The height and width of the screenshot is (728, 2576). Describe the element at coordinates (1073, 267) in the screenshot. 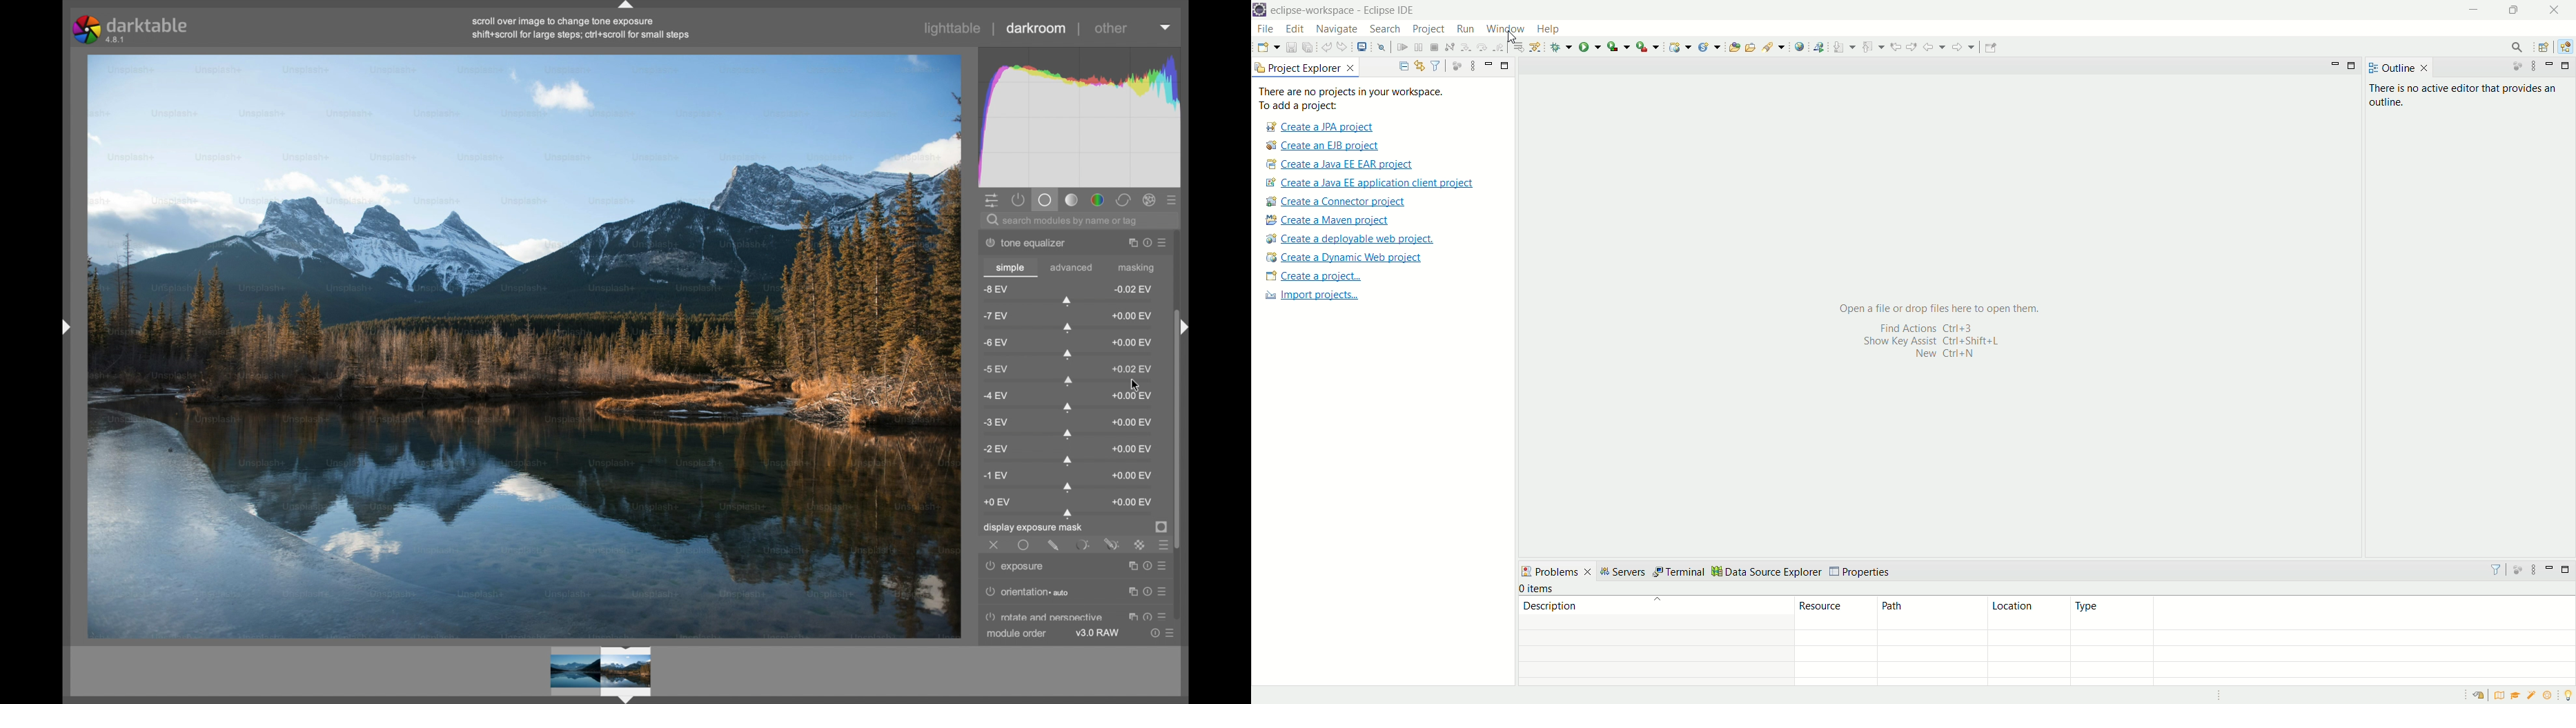

I see `advanced` at that location.